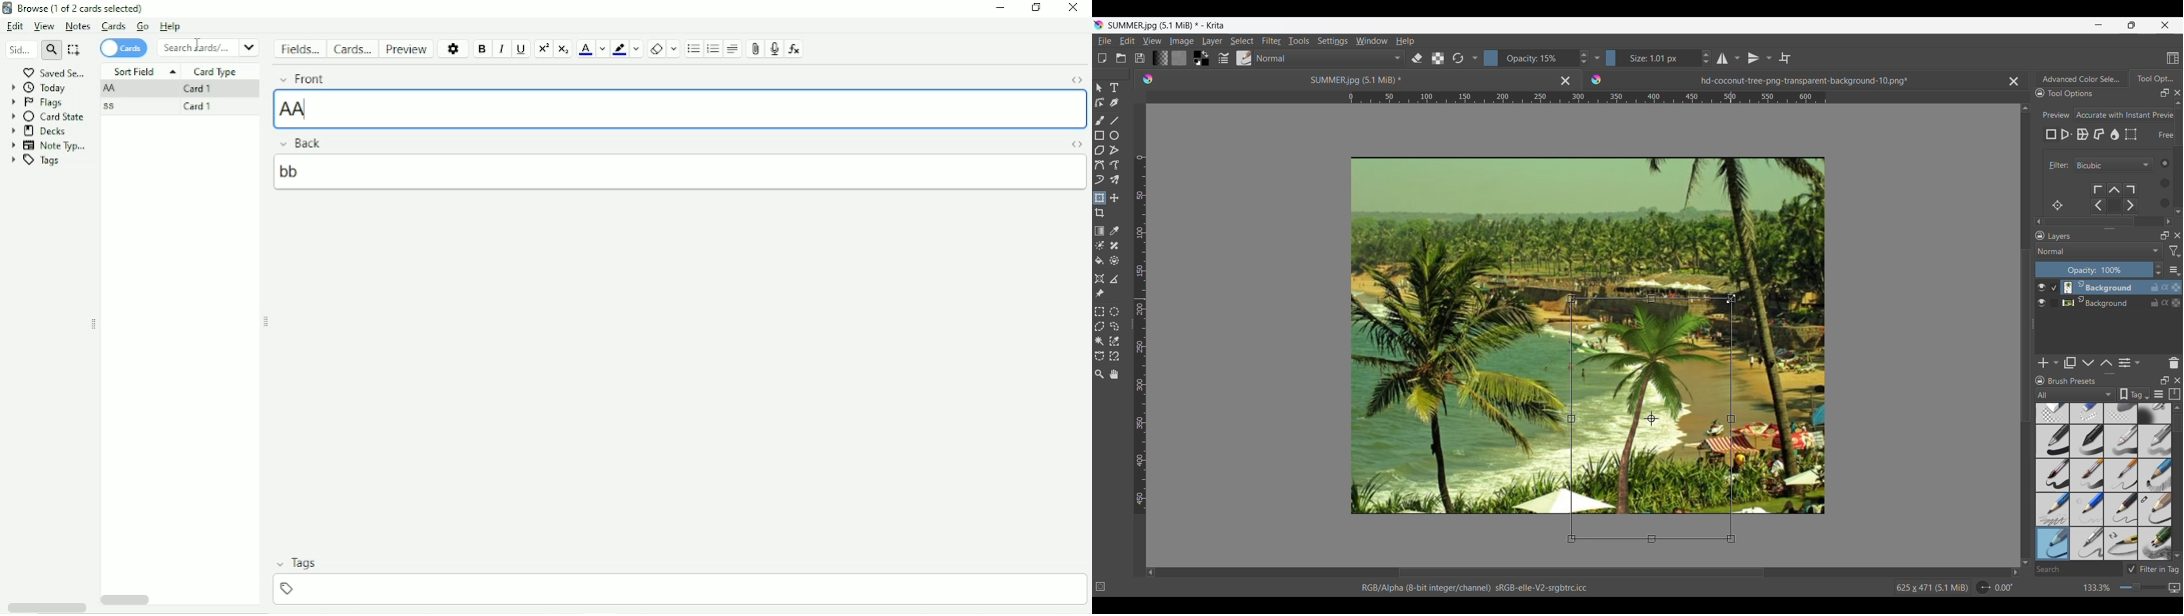 The image size is (2184, 616). What do you see at coordinates (1038, 8) in the screenshot?
I see `Restore down` at bounding box center [1038, 8].